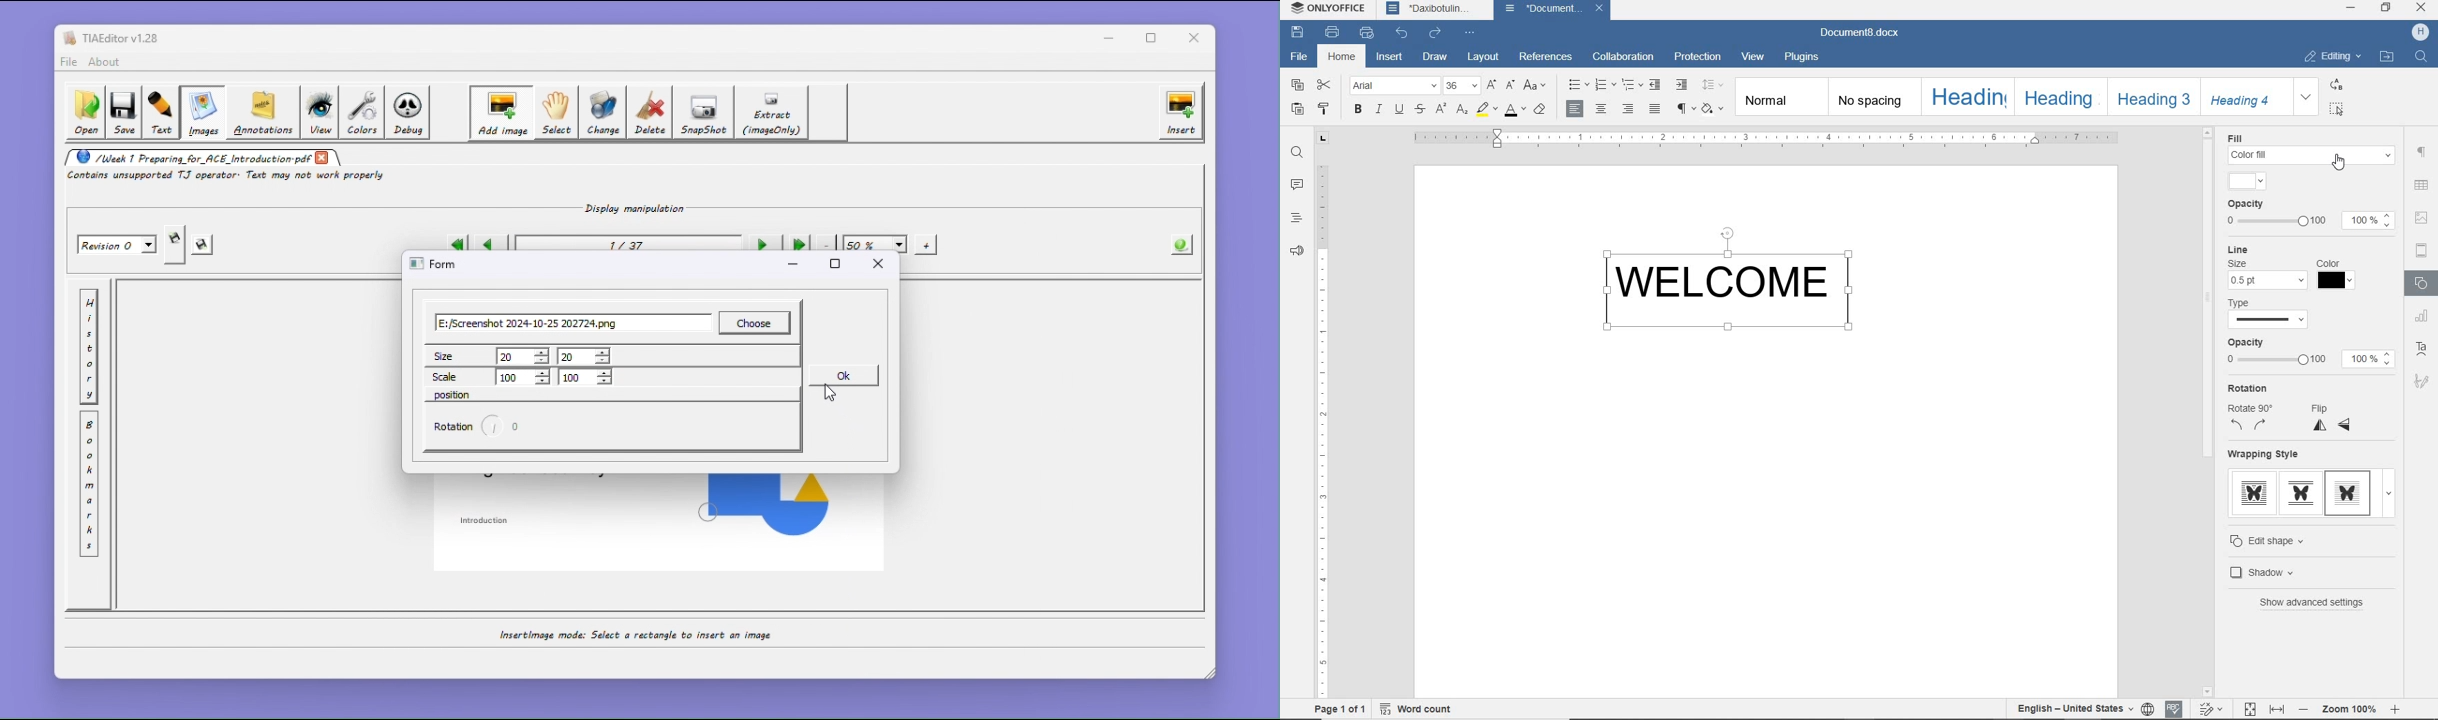 This screenshot has width=2464, height=728. Describe the element at coordinates (1783, 96) in the screenshot. I see `NORMAL` at that location.